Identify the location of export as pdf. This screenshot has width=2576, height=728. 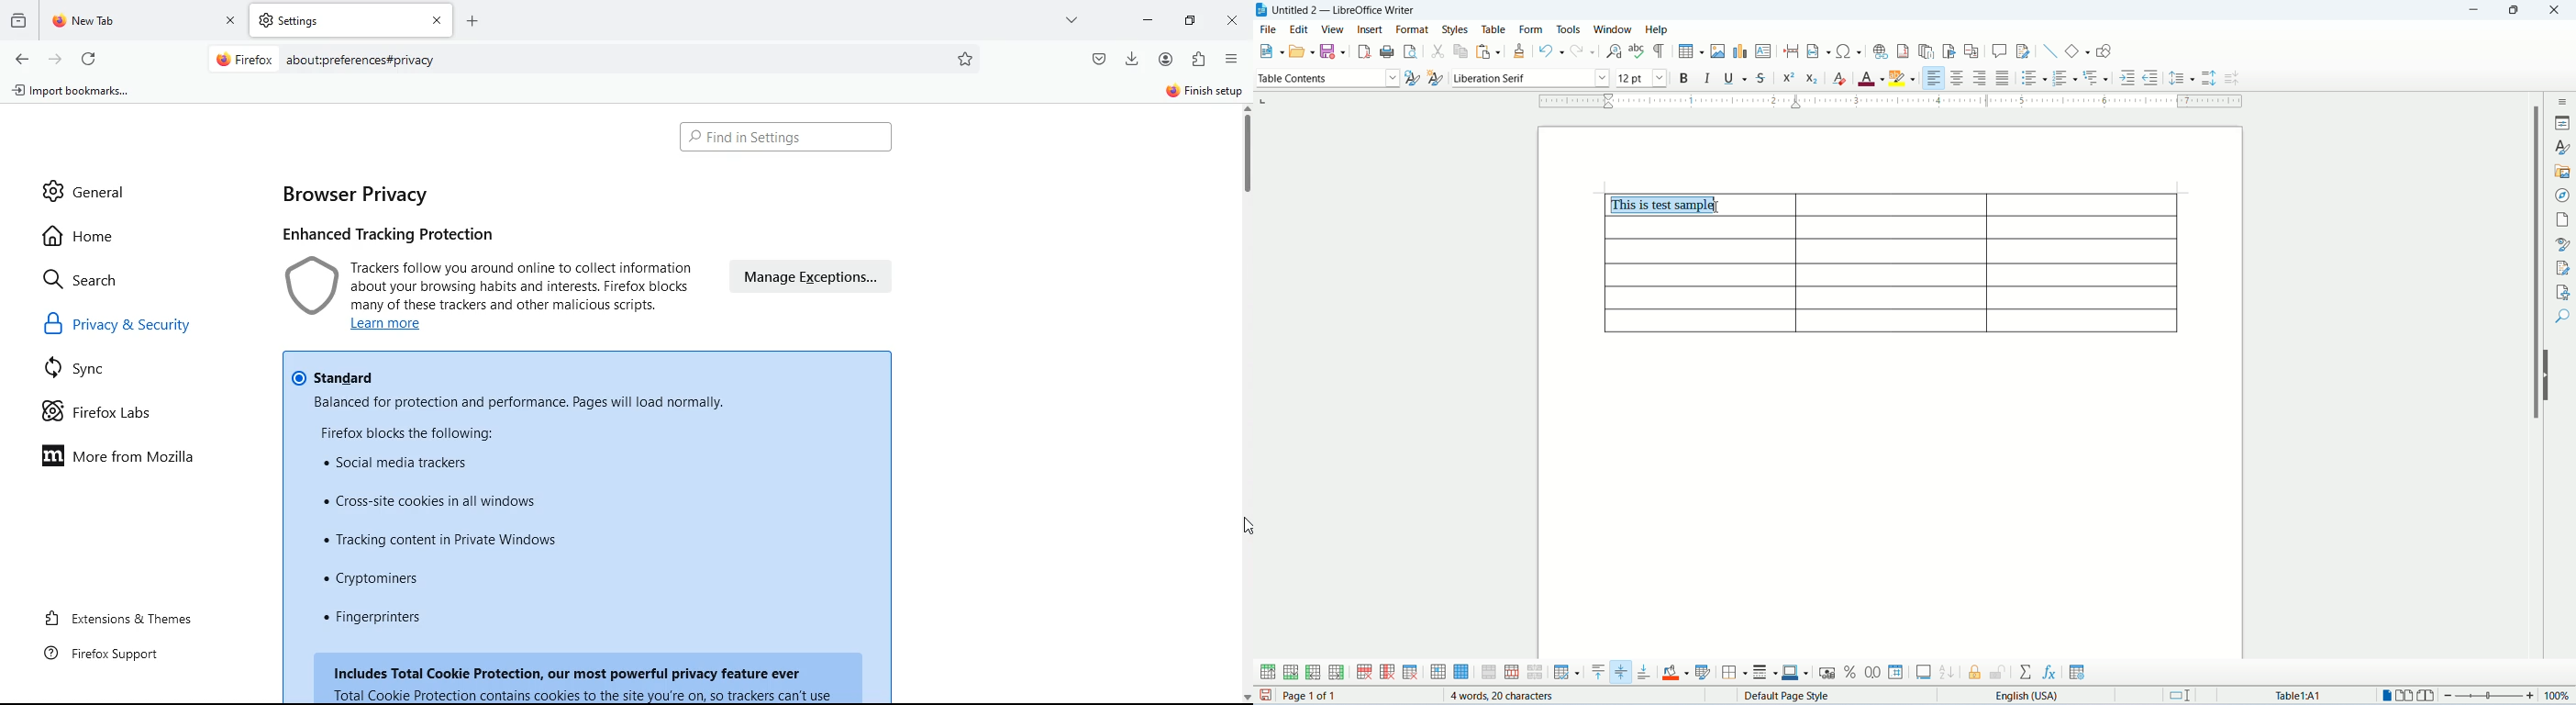
(1364, 51).